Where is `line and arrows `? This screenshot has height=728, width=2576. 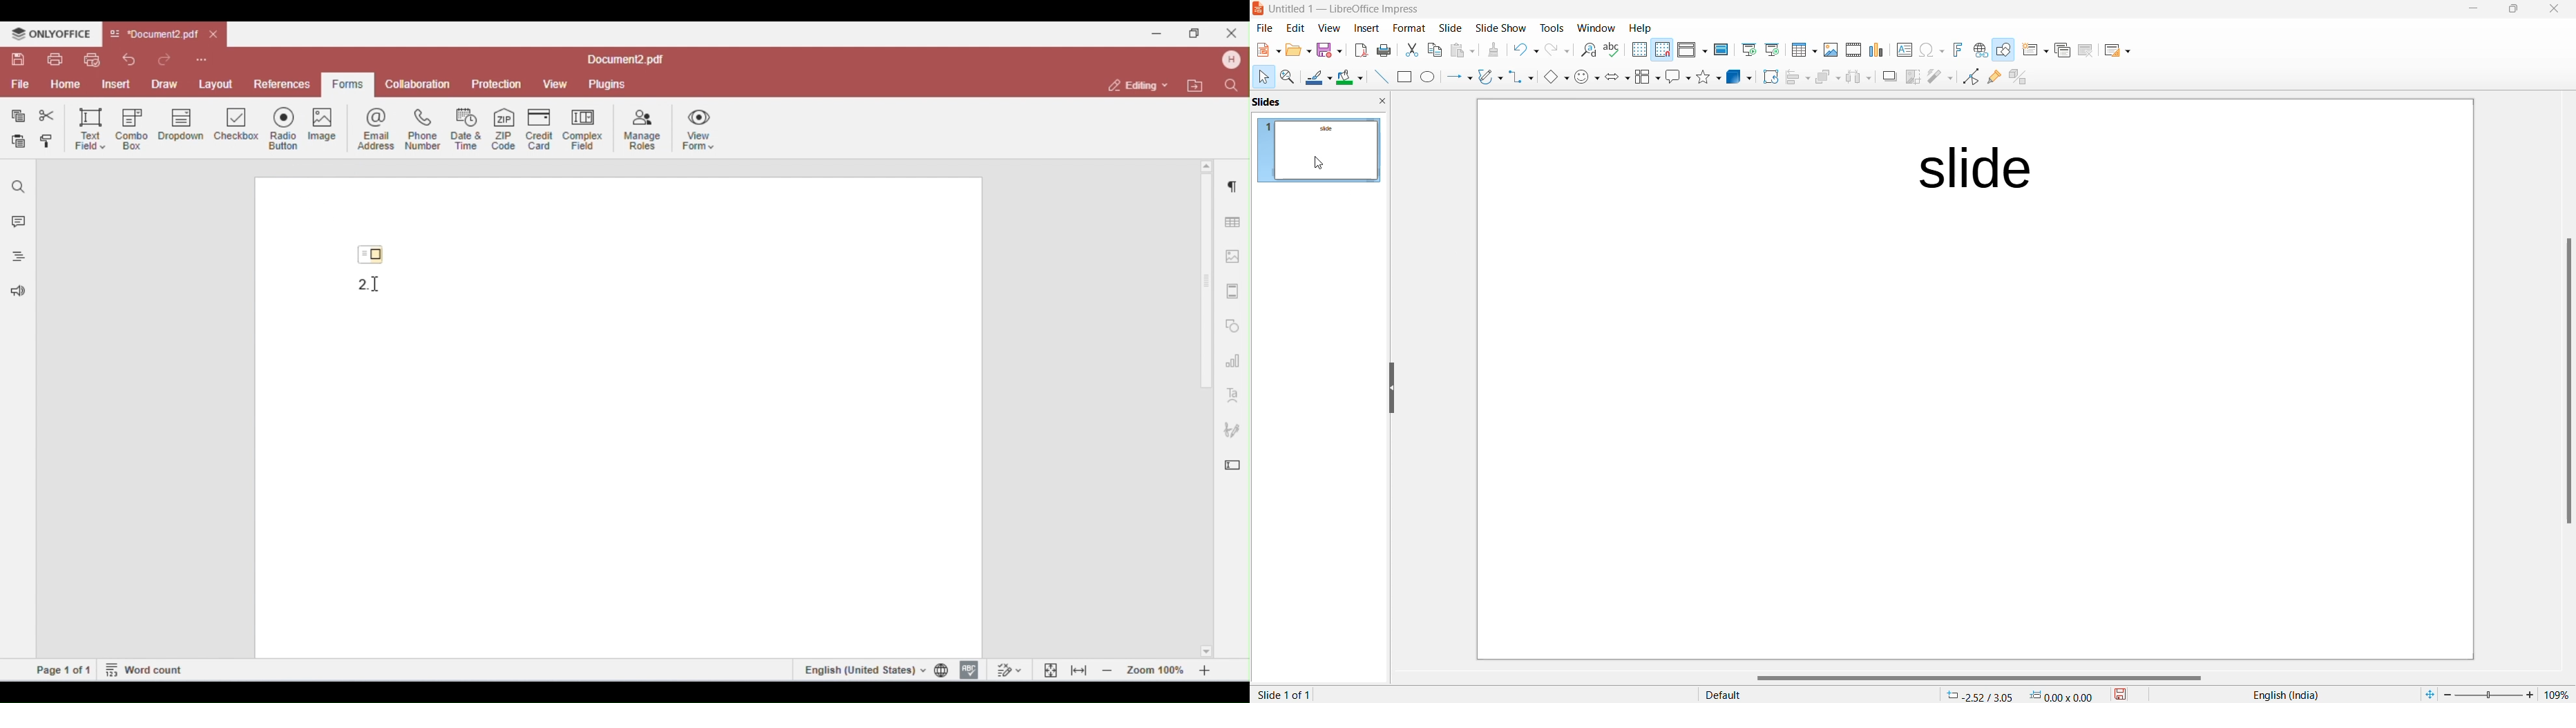
line and arrows  is located at coordinates (1459, 78).